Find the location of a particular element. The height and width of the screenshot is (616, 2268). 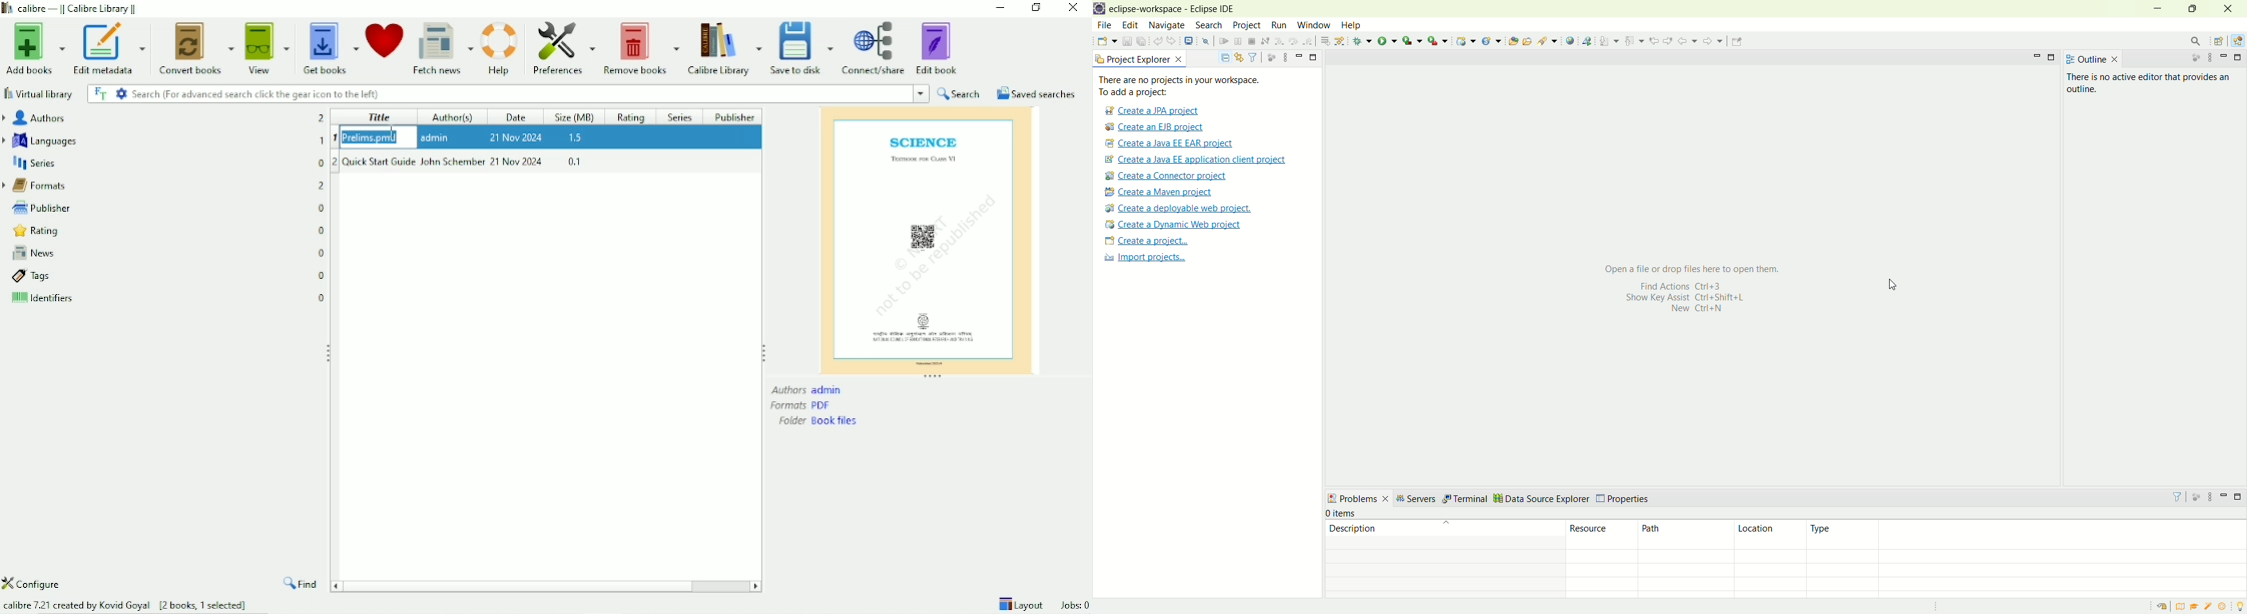

Resize is located at coordinates (764, 352).